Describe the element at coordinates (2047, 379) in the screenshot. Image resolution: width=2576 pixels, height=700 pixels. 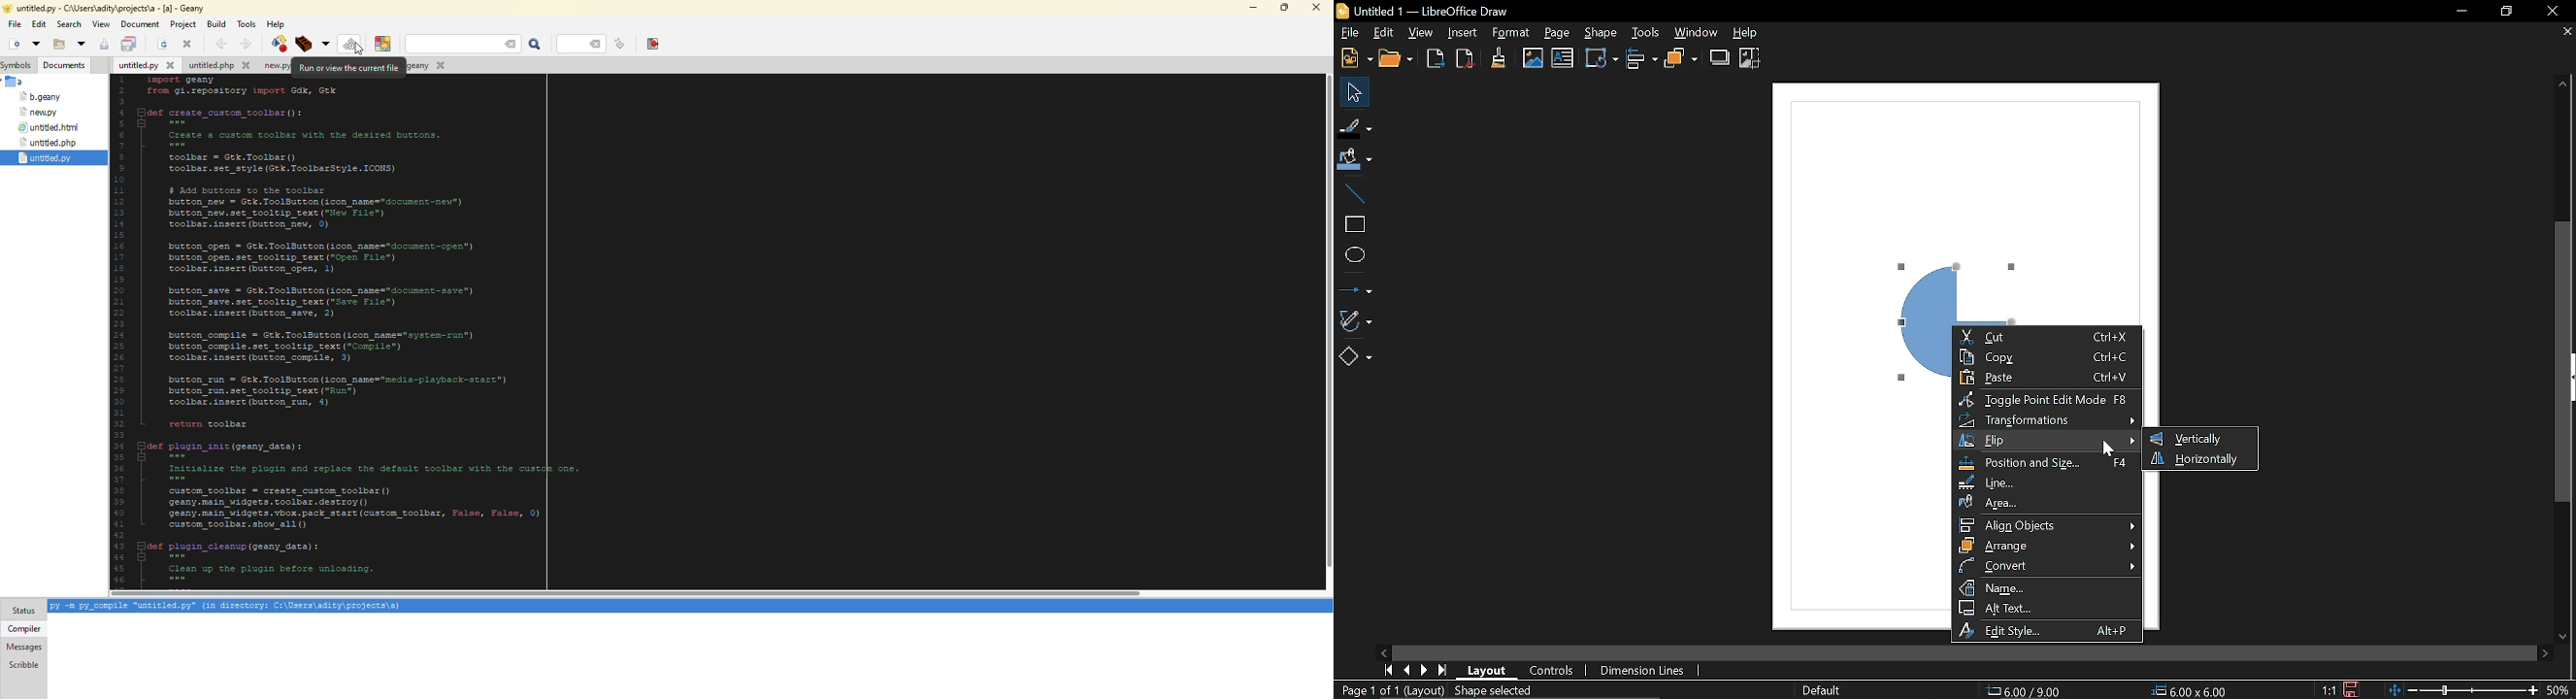
I see `Paste` at that location.